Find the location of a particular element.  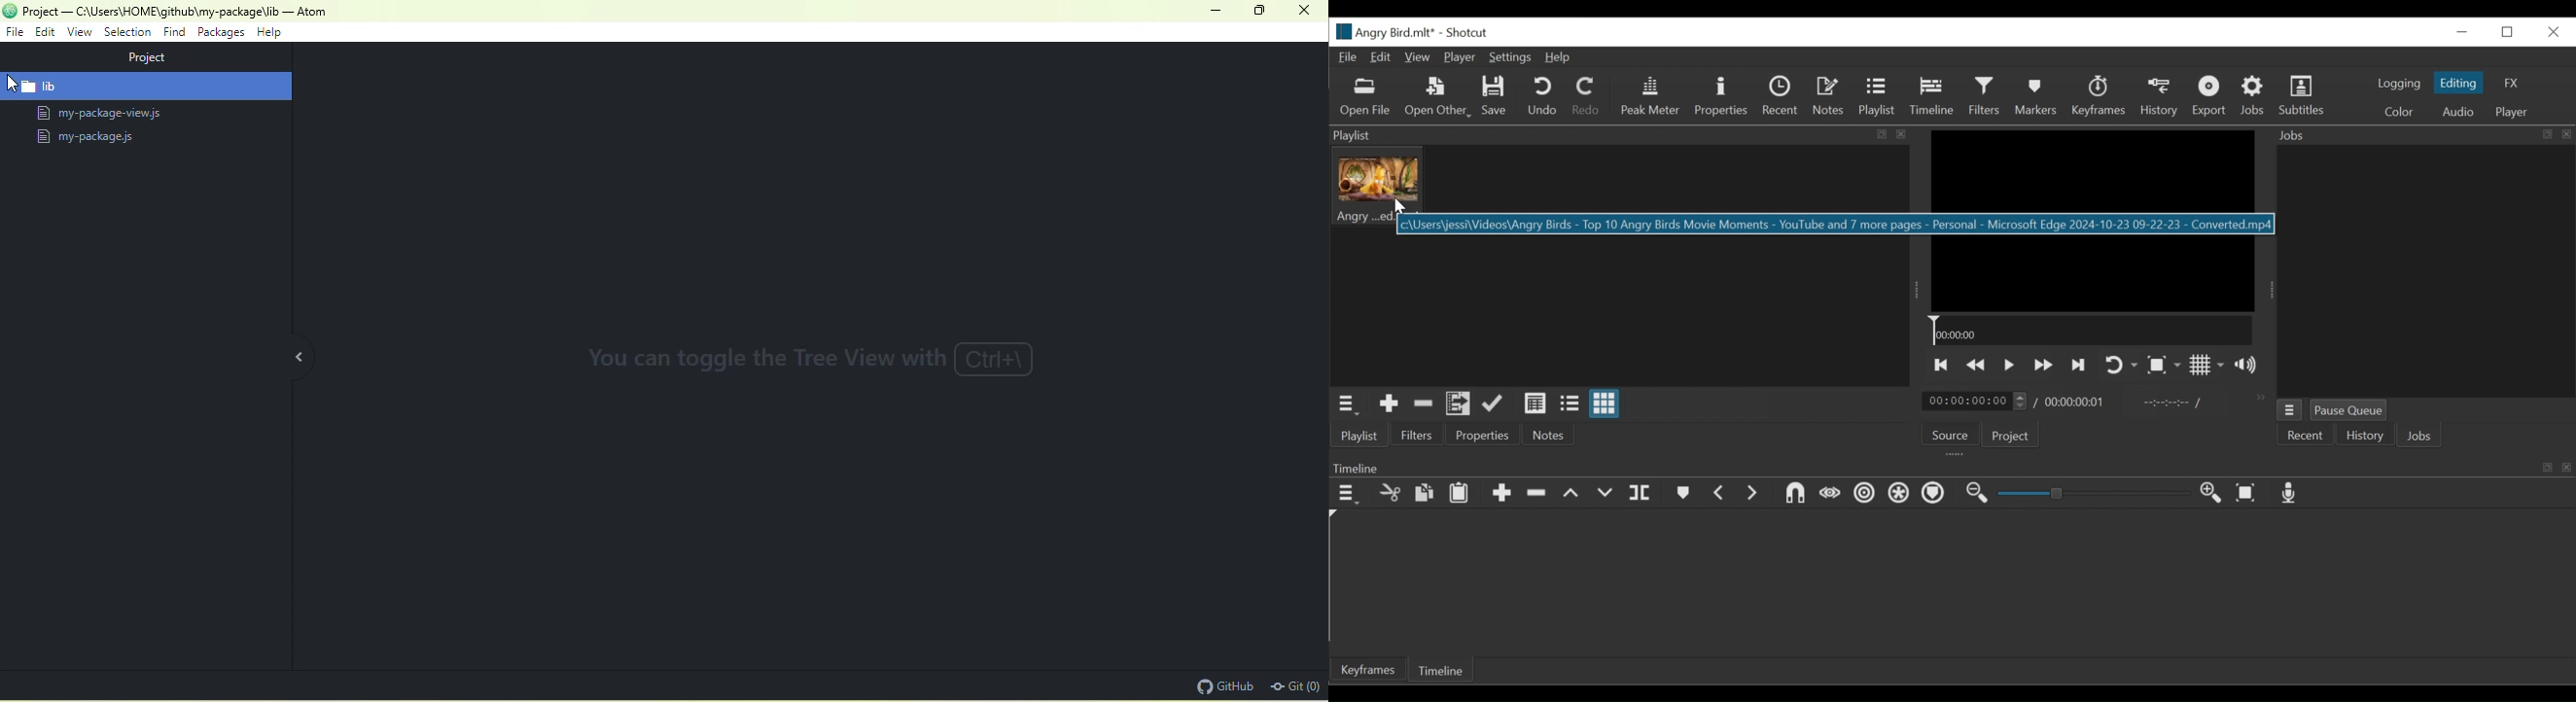

Update is located at coordinates (1493, 404).